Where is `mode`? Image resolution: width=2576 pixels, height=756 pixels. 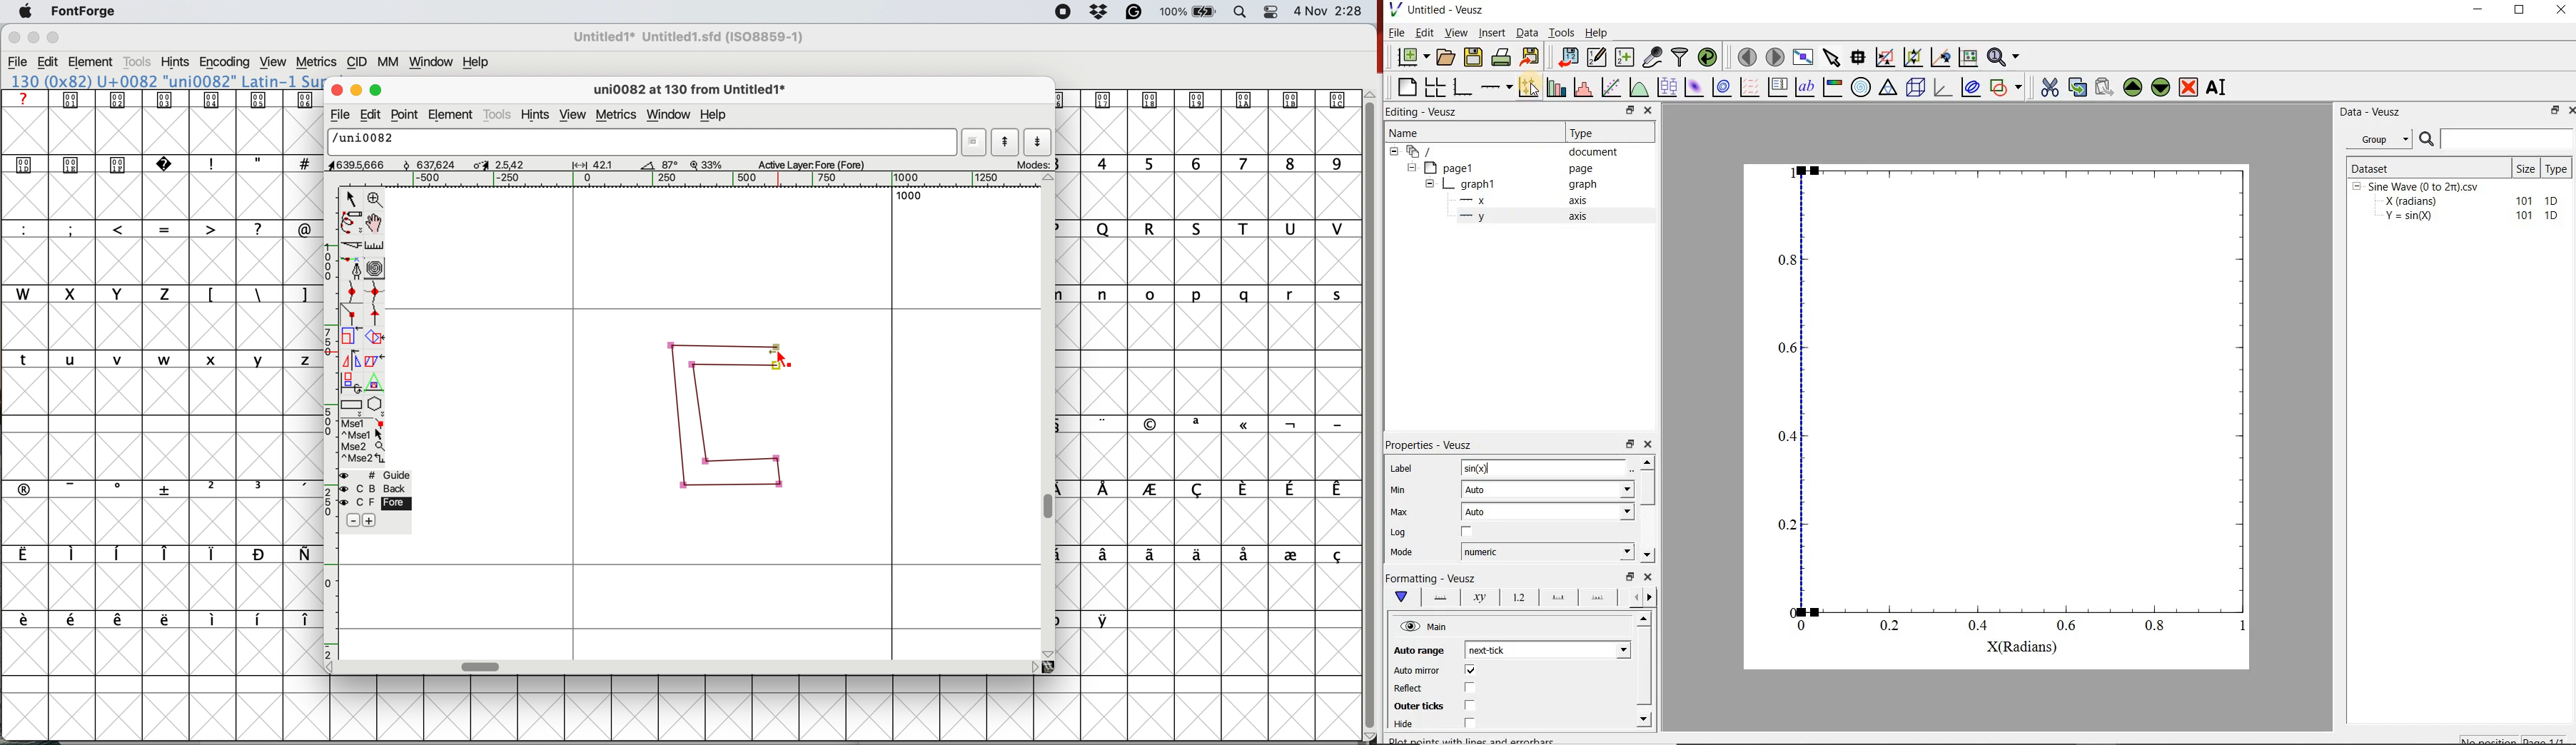
mode is located at coordinates (1031, 164).